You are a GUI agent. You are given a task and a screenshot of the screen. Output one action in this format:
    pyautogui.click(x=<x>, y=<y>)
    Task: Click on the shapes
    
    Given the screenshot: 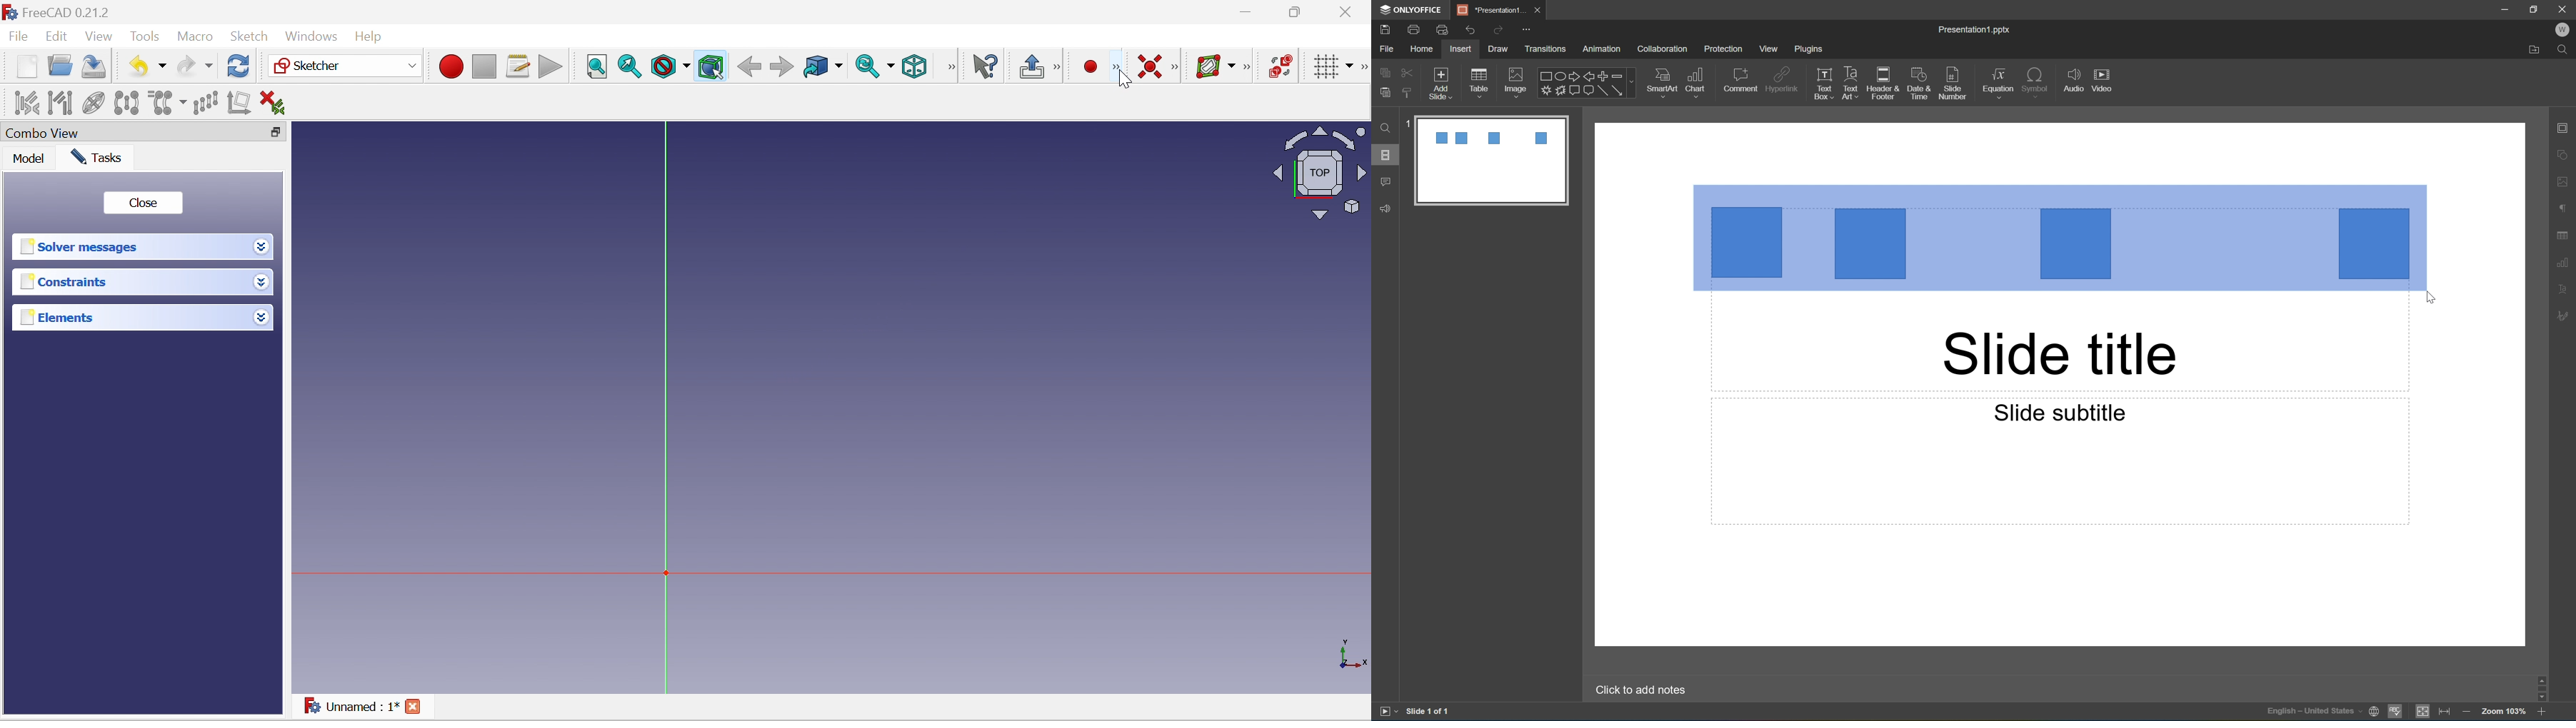 What is the action you would take?
    pyautogui.click(x=1586, y=82)
    